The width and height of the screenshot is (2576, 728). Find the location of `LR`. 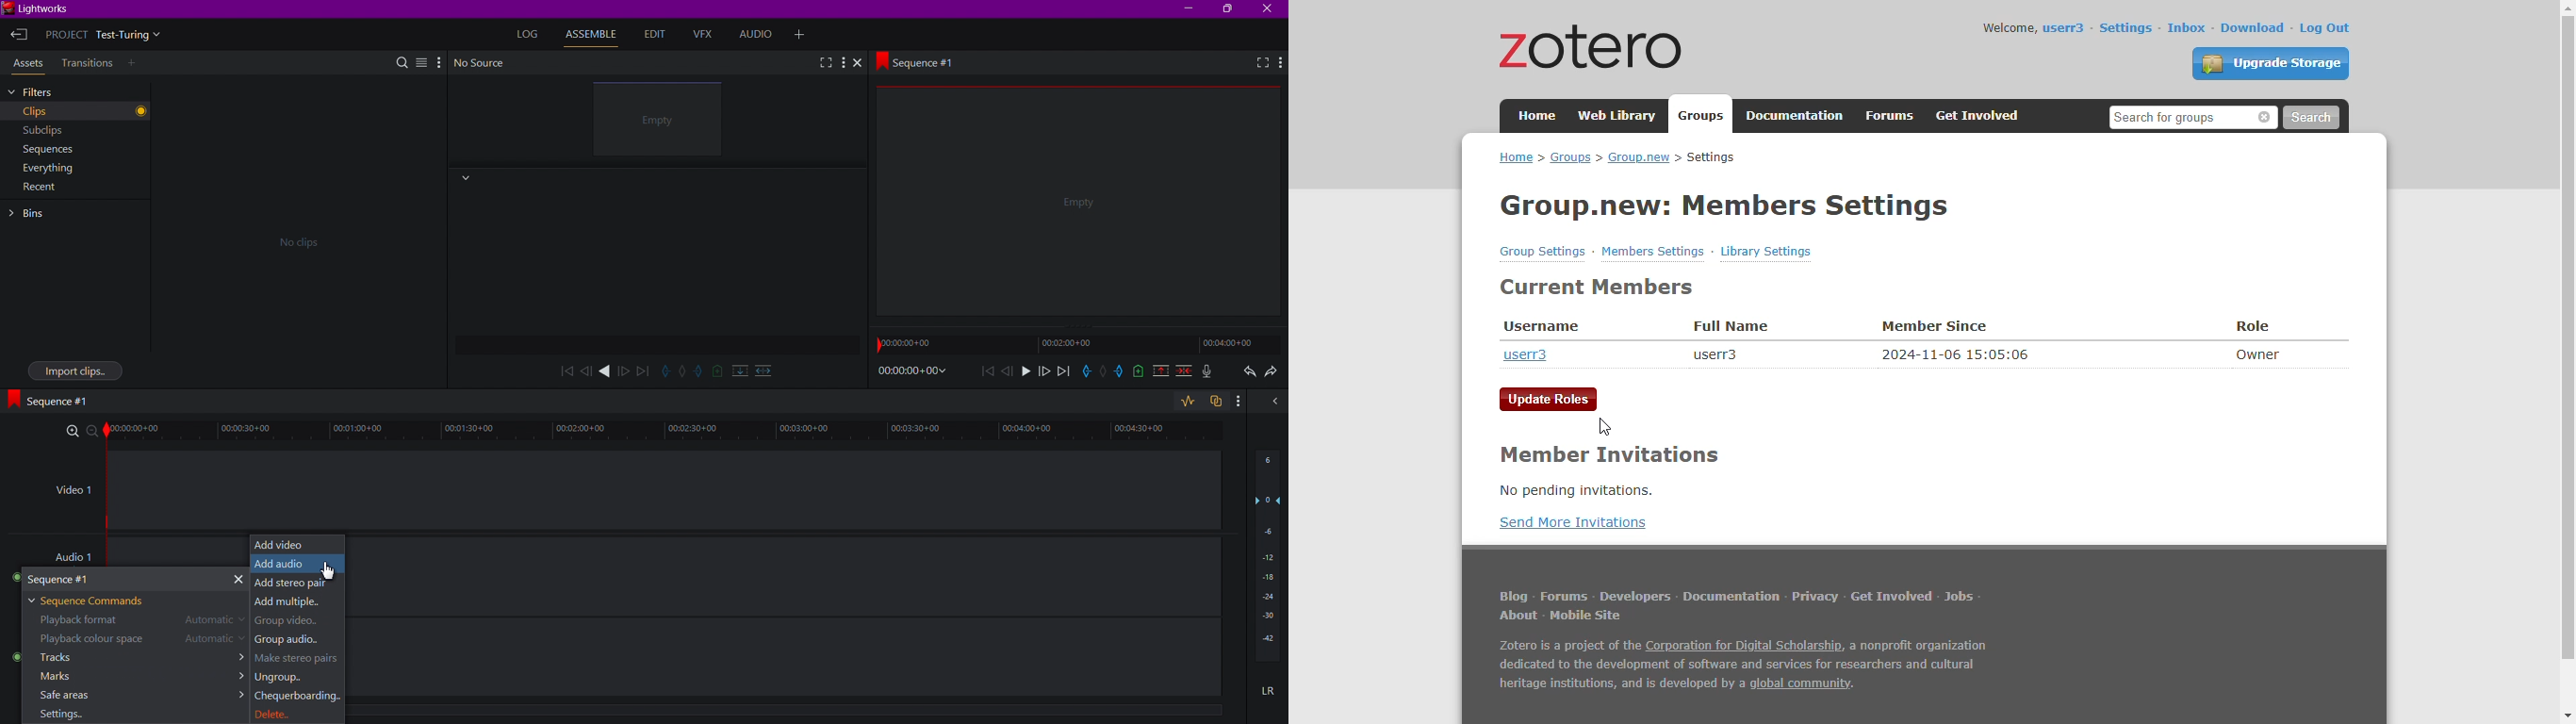

LR is located at coordinates (1266, 694).